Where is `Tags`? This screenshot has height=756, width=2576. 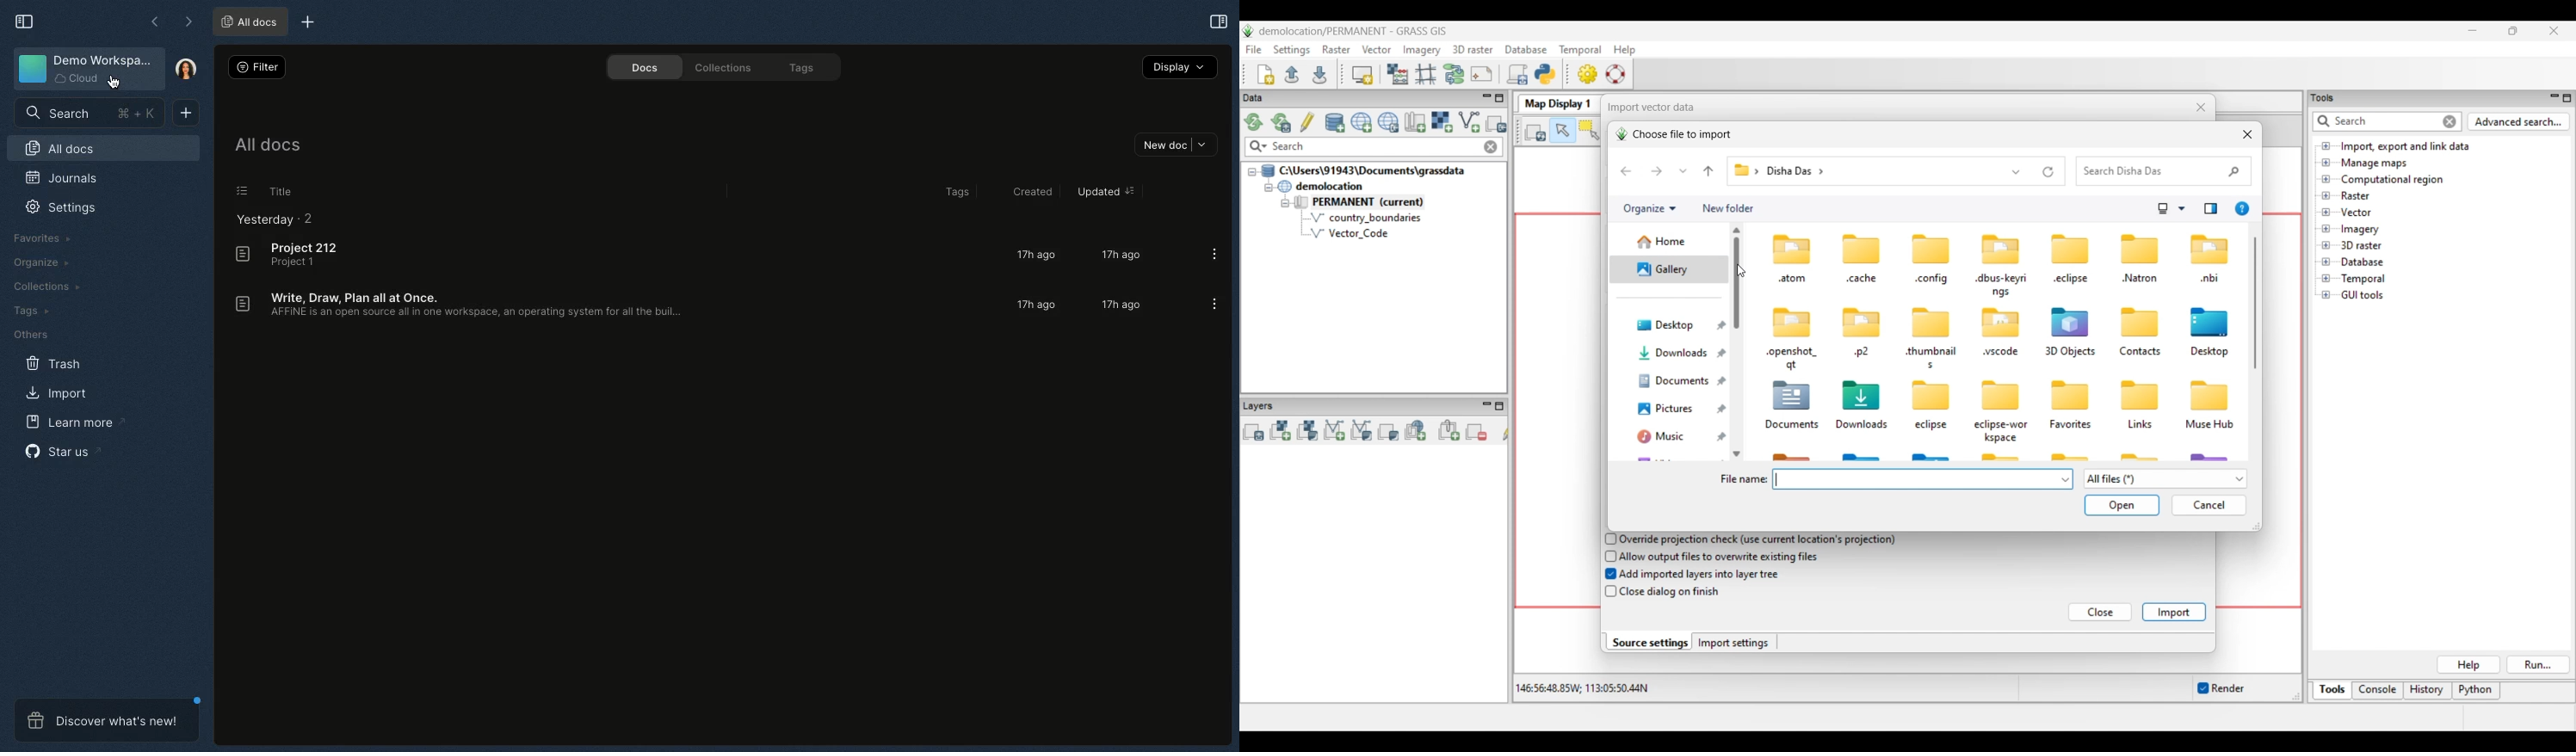 Tags is located at coordinates (28, 311).